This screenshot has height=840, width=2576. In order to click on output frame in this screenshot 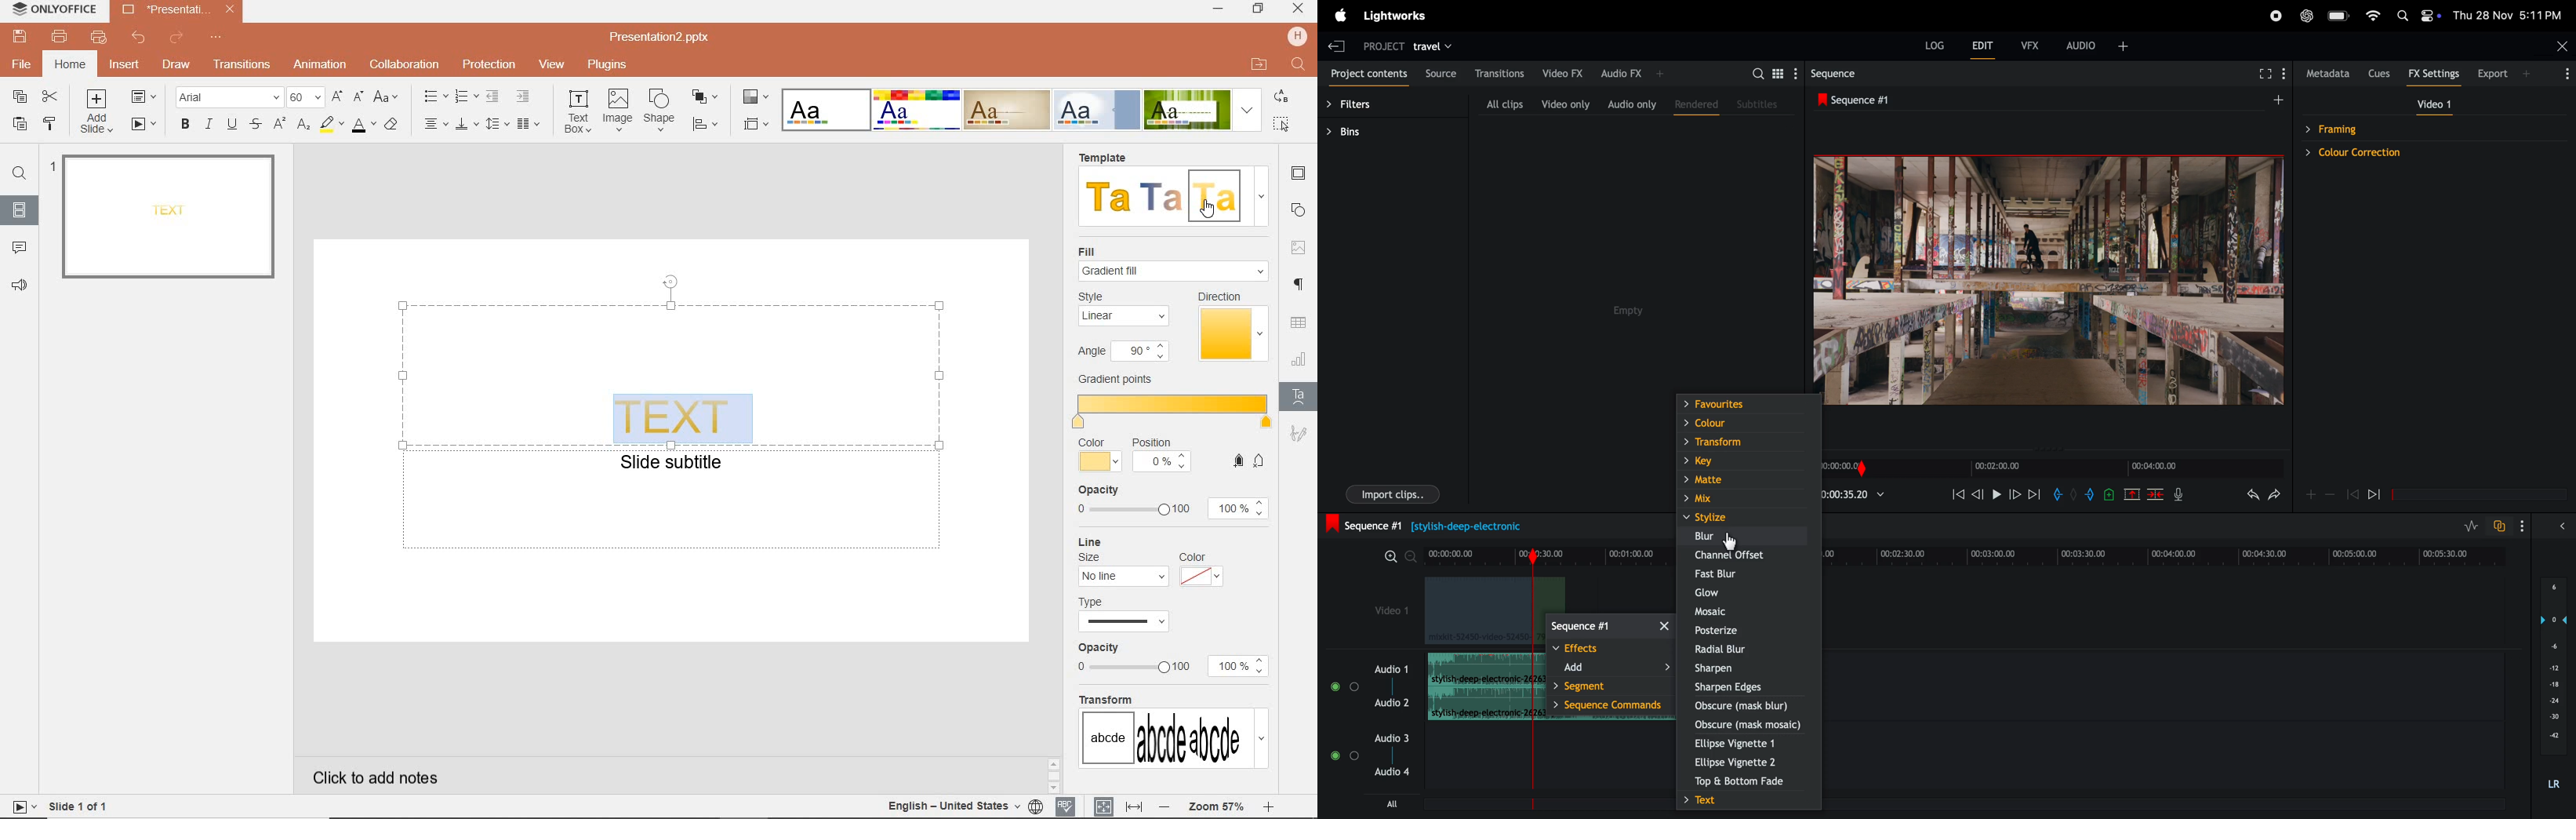, I will do `click(2051, 287)`.